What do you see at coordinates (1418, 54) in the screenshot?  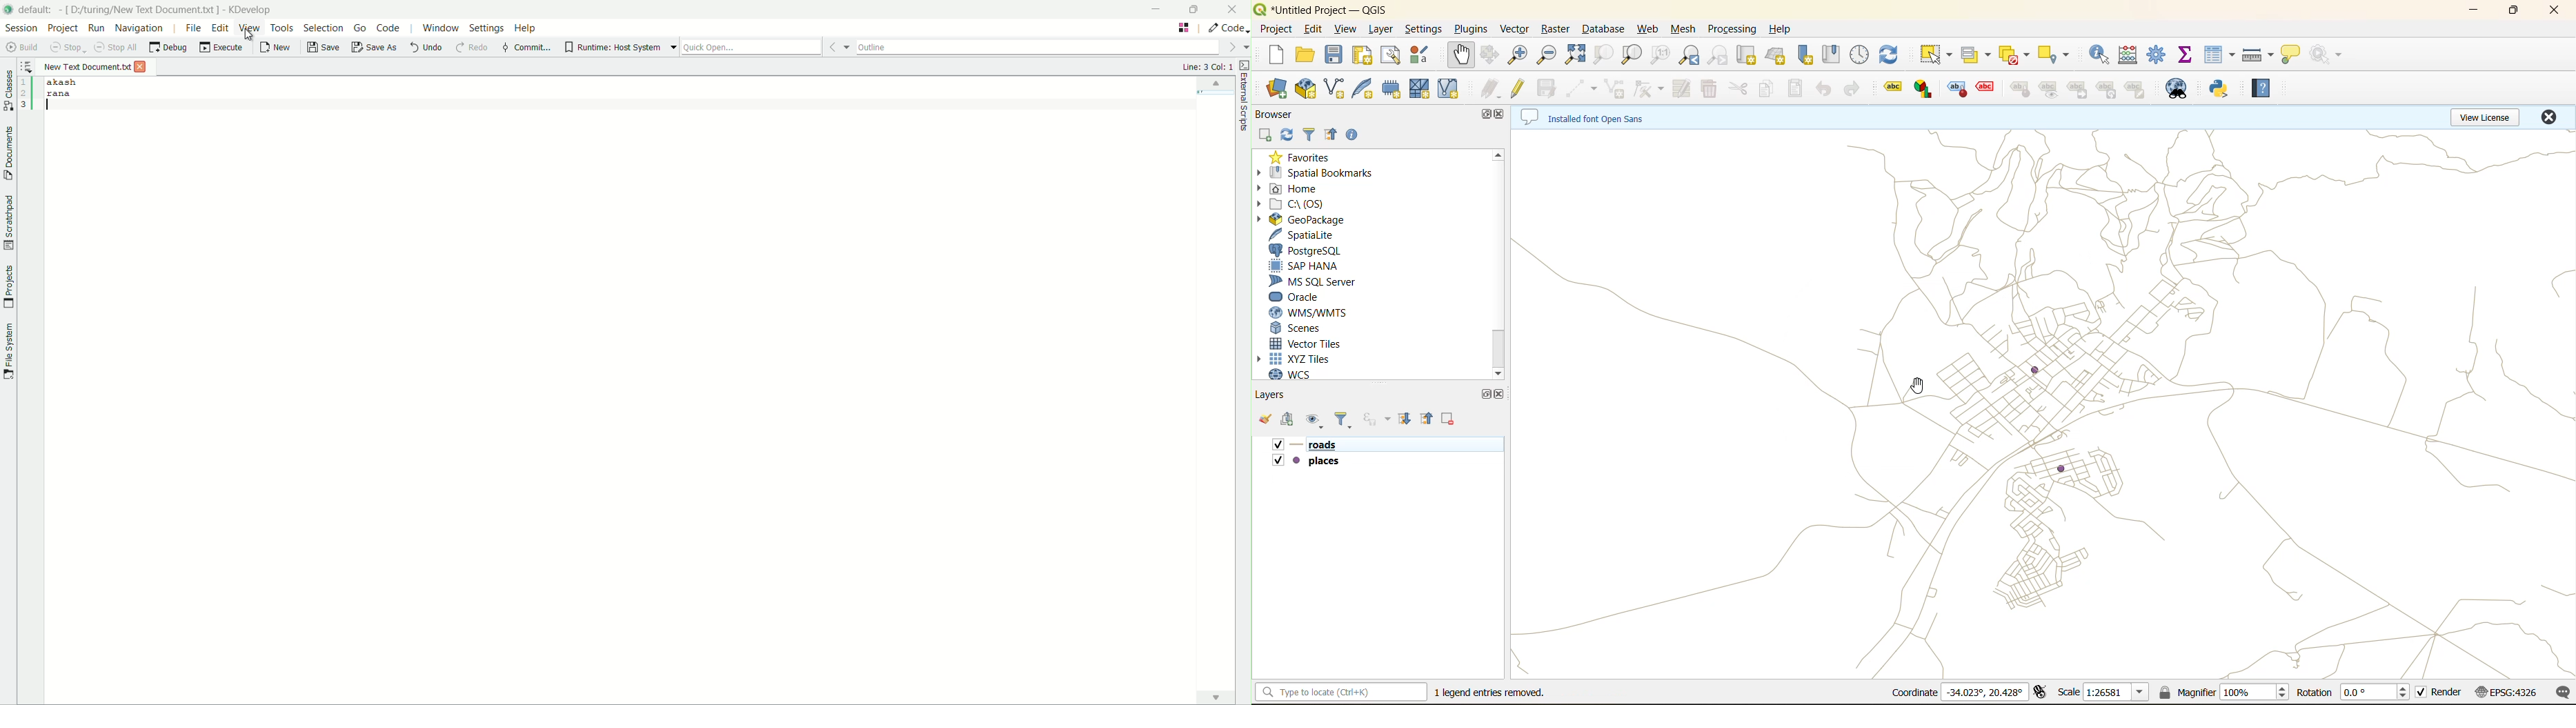 I see `style manager` at bounding box center [1418, 54].